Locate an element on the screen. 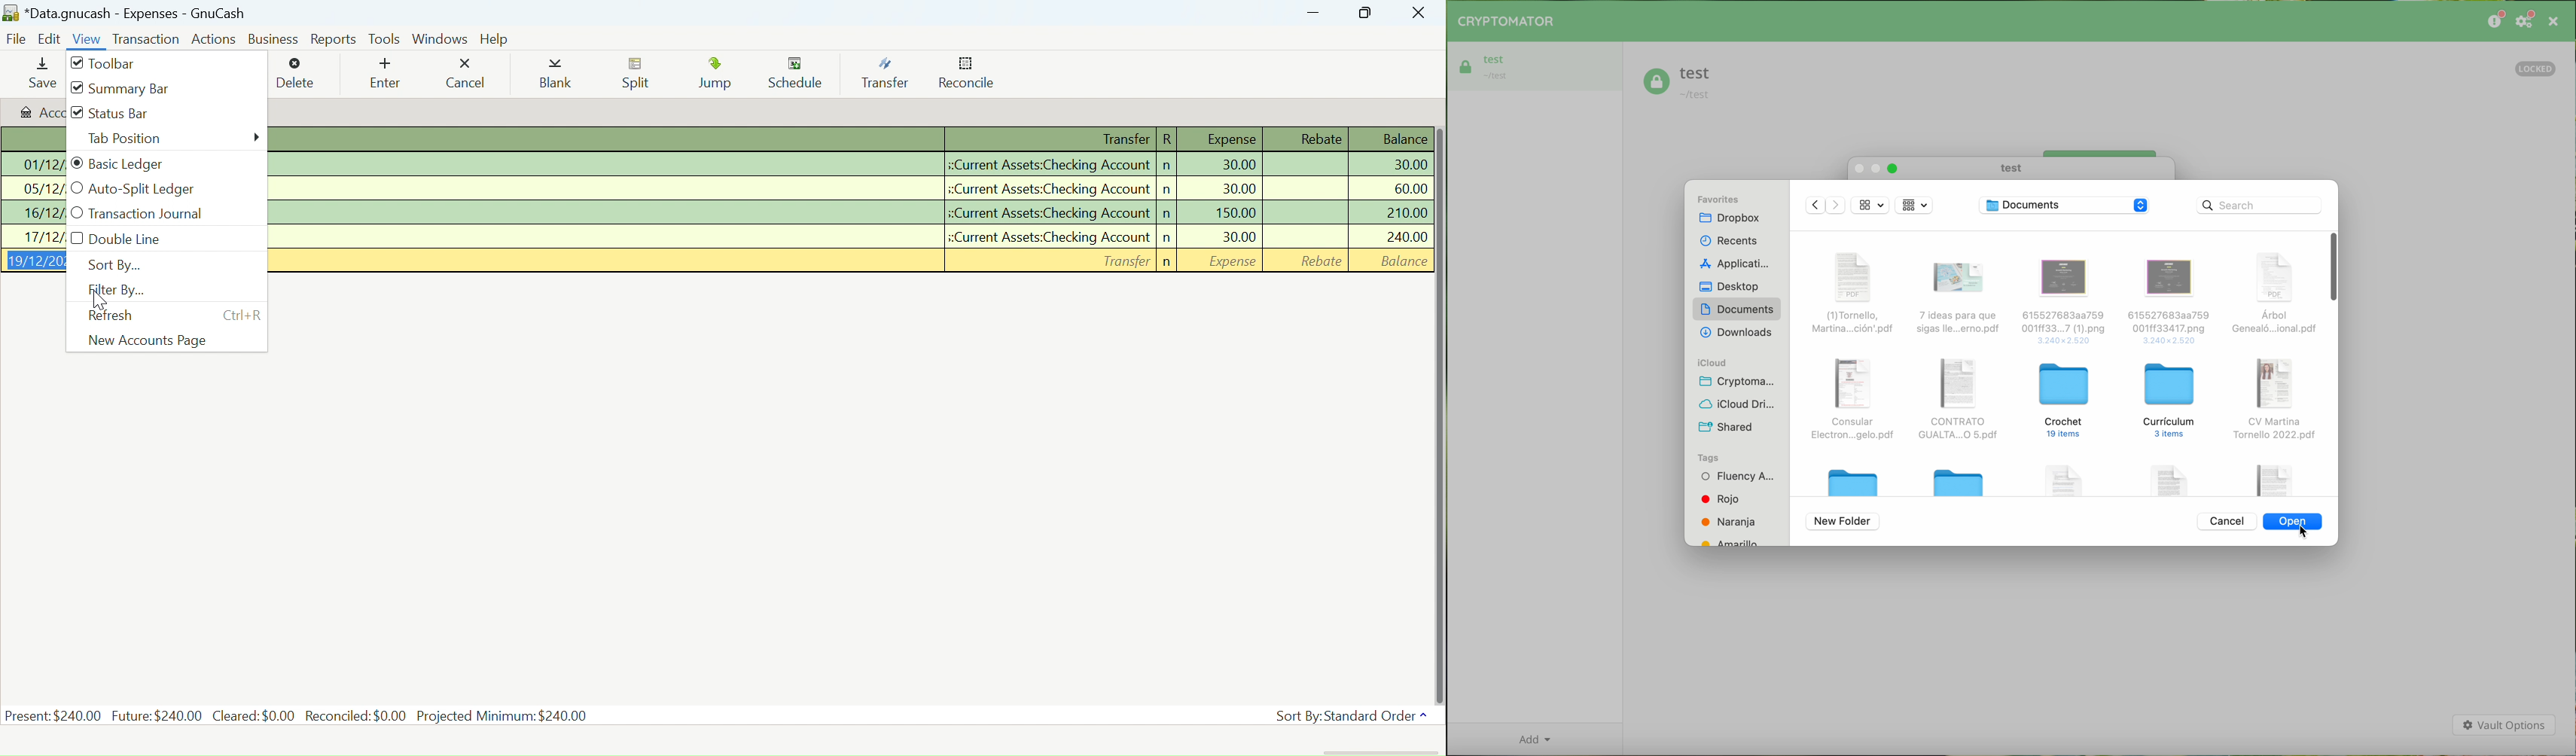  cryptomator is located at coordinates (1506, 22).